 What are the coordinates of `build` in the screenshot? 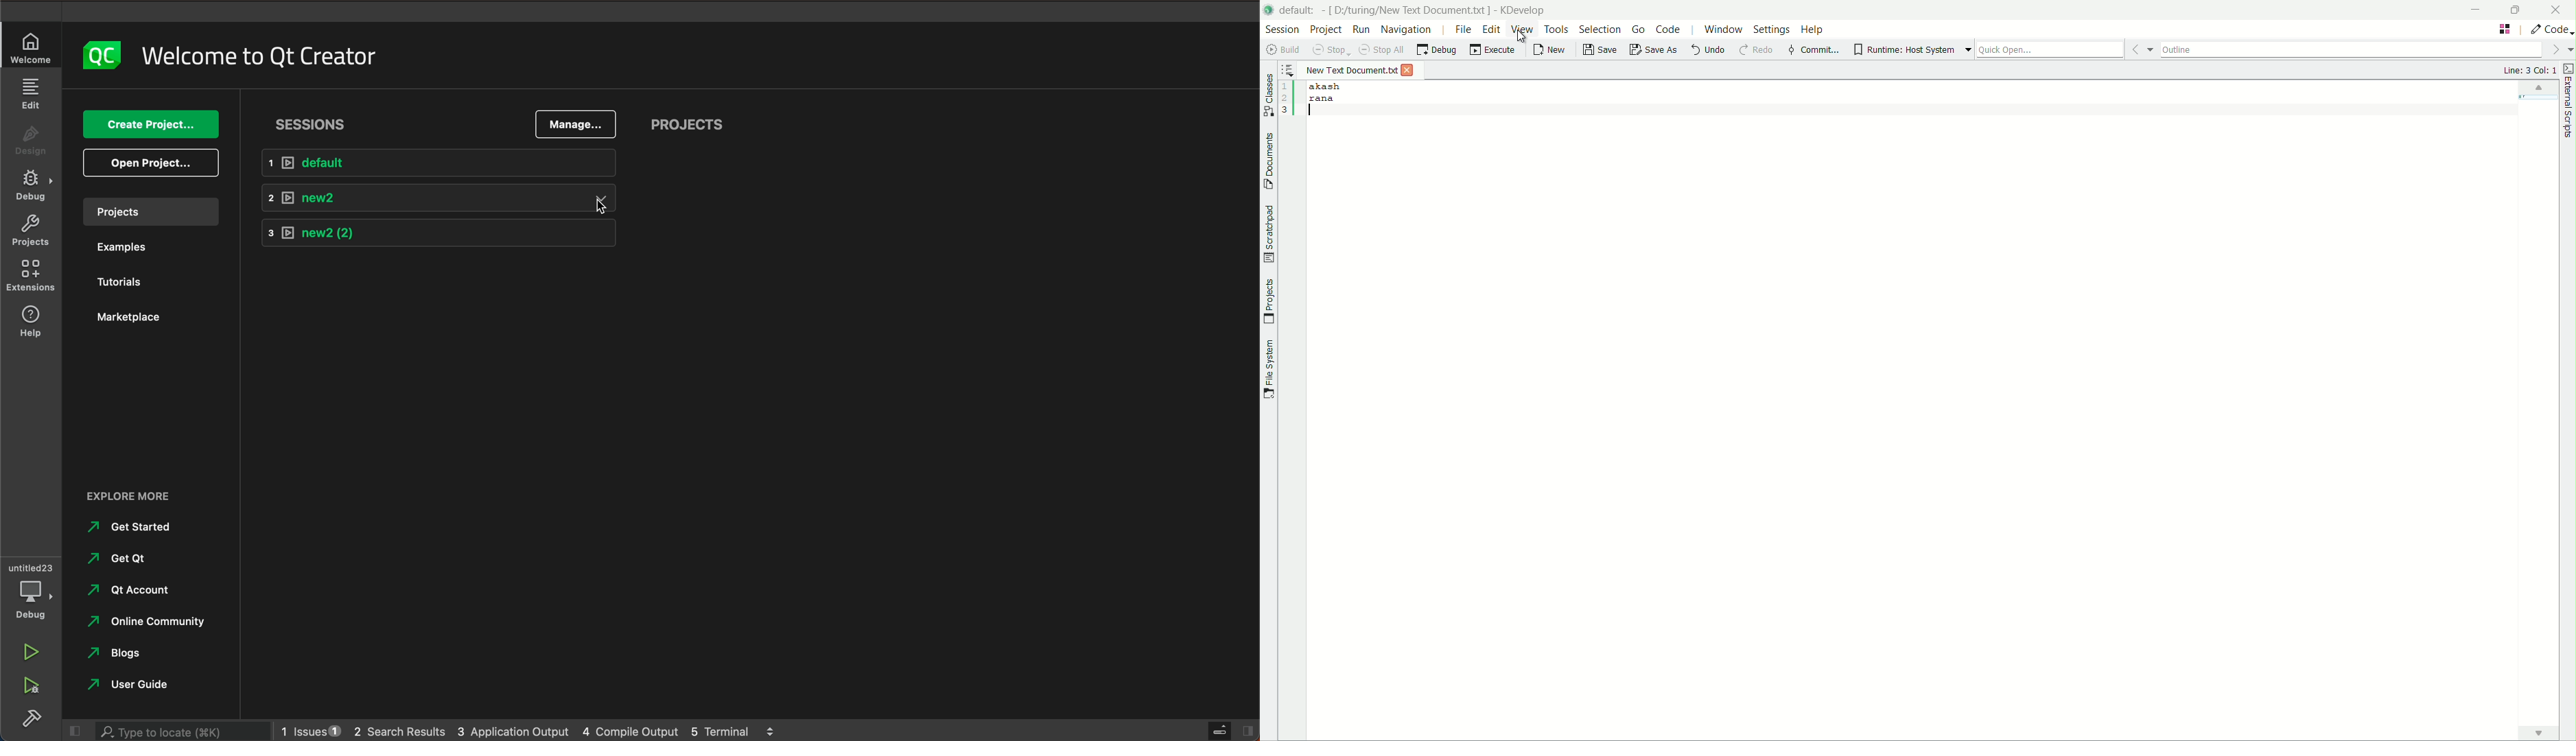 It's located at (33, 716).